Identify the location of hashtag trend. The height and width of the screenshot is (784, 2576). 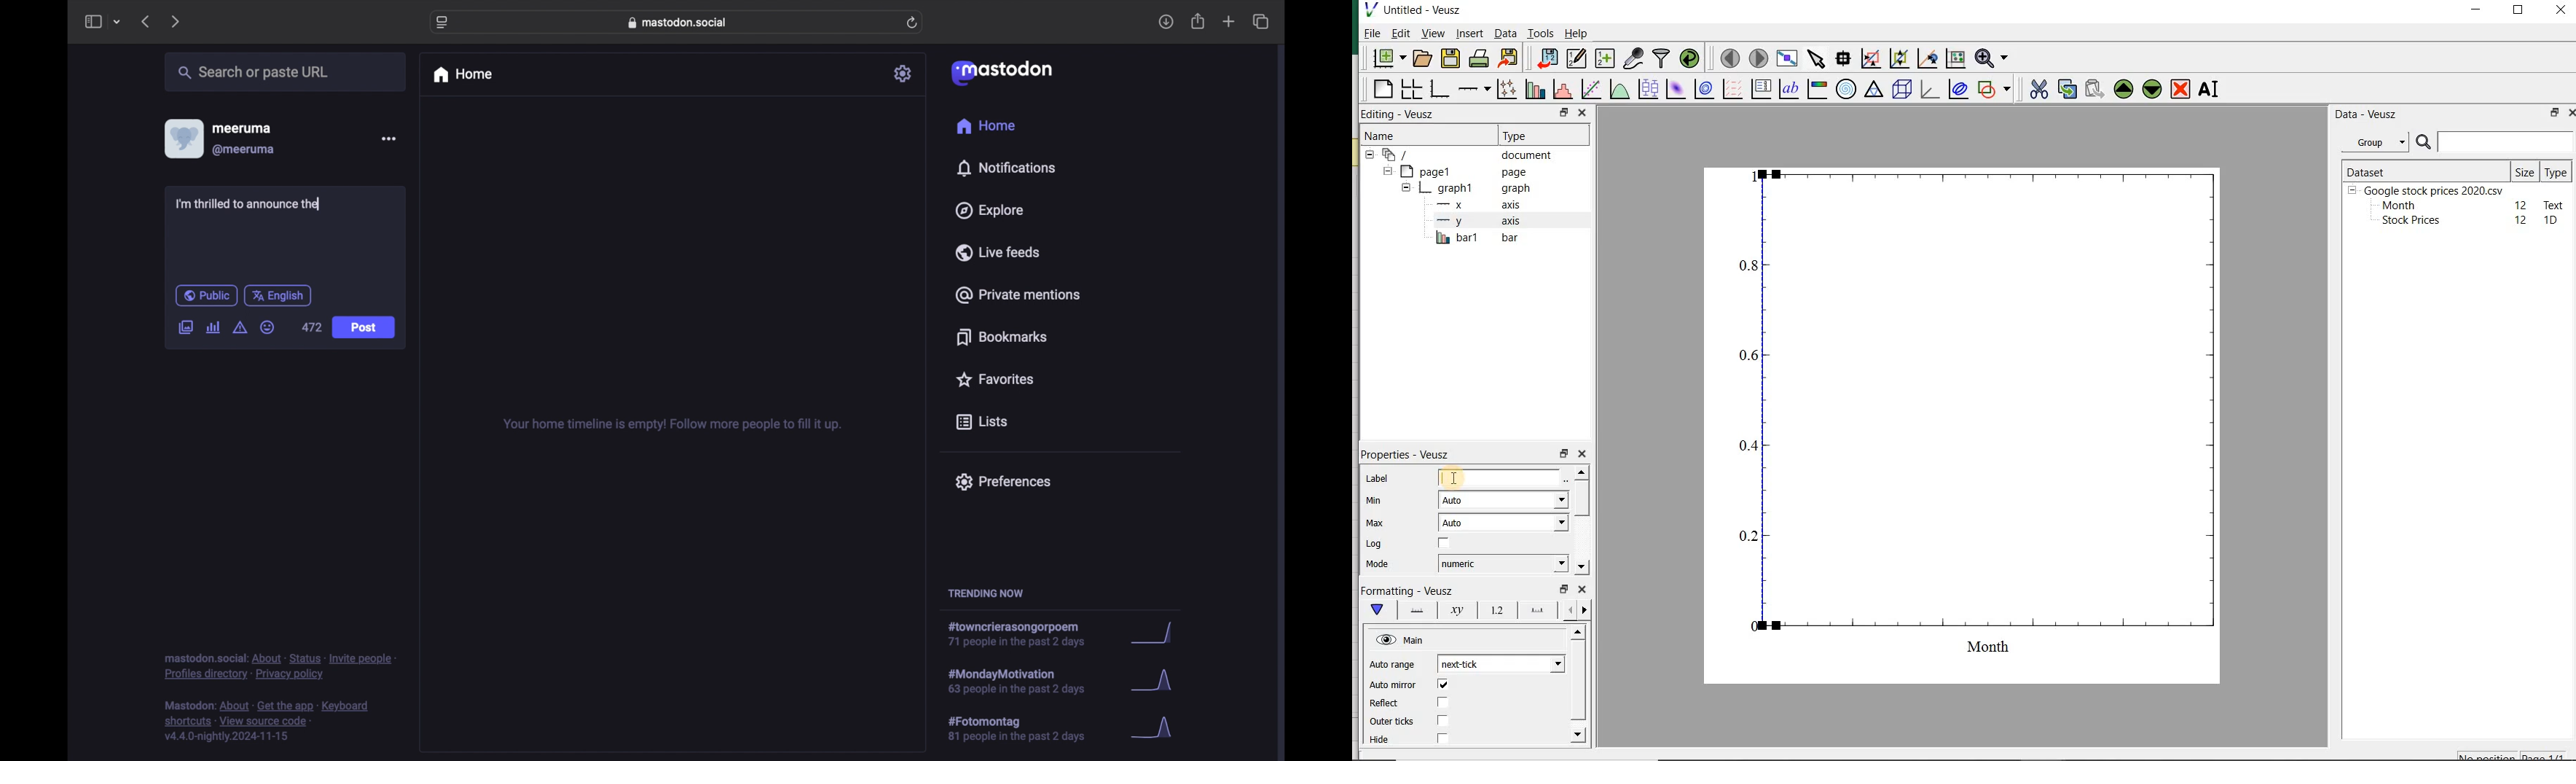
(1026, 727).